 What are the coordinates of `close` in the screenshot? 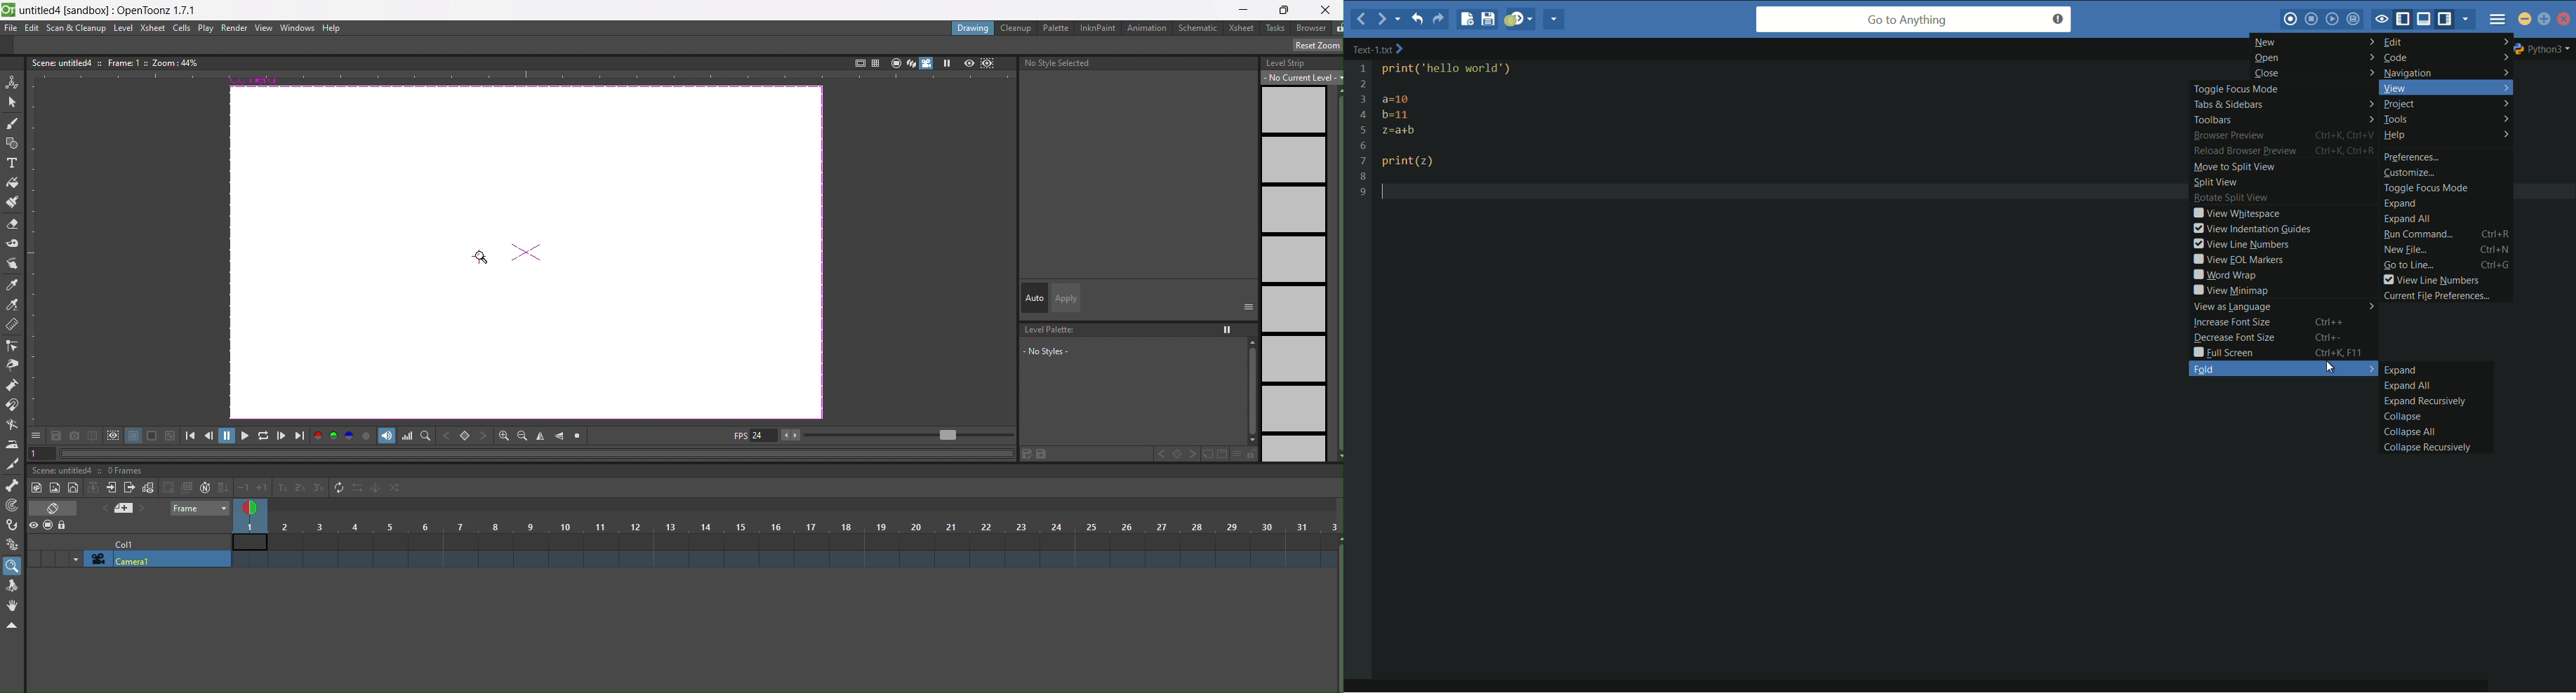 It's located at (1326, 8).